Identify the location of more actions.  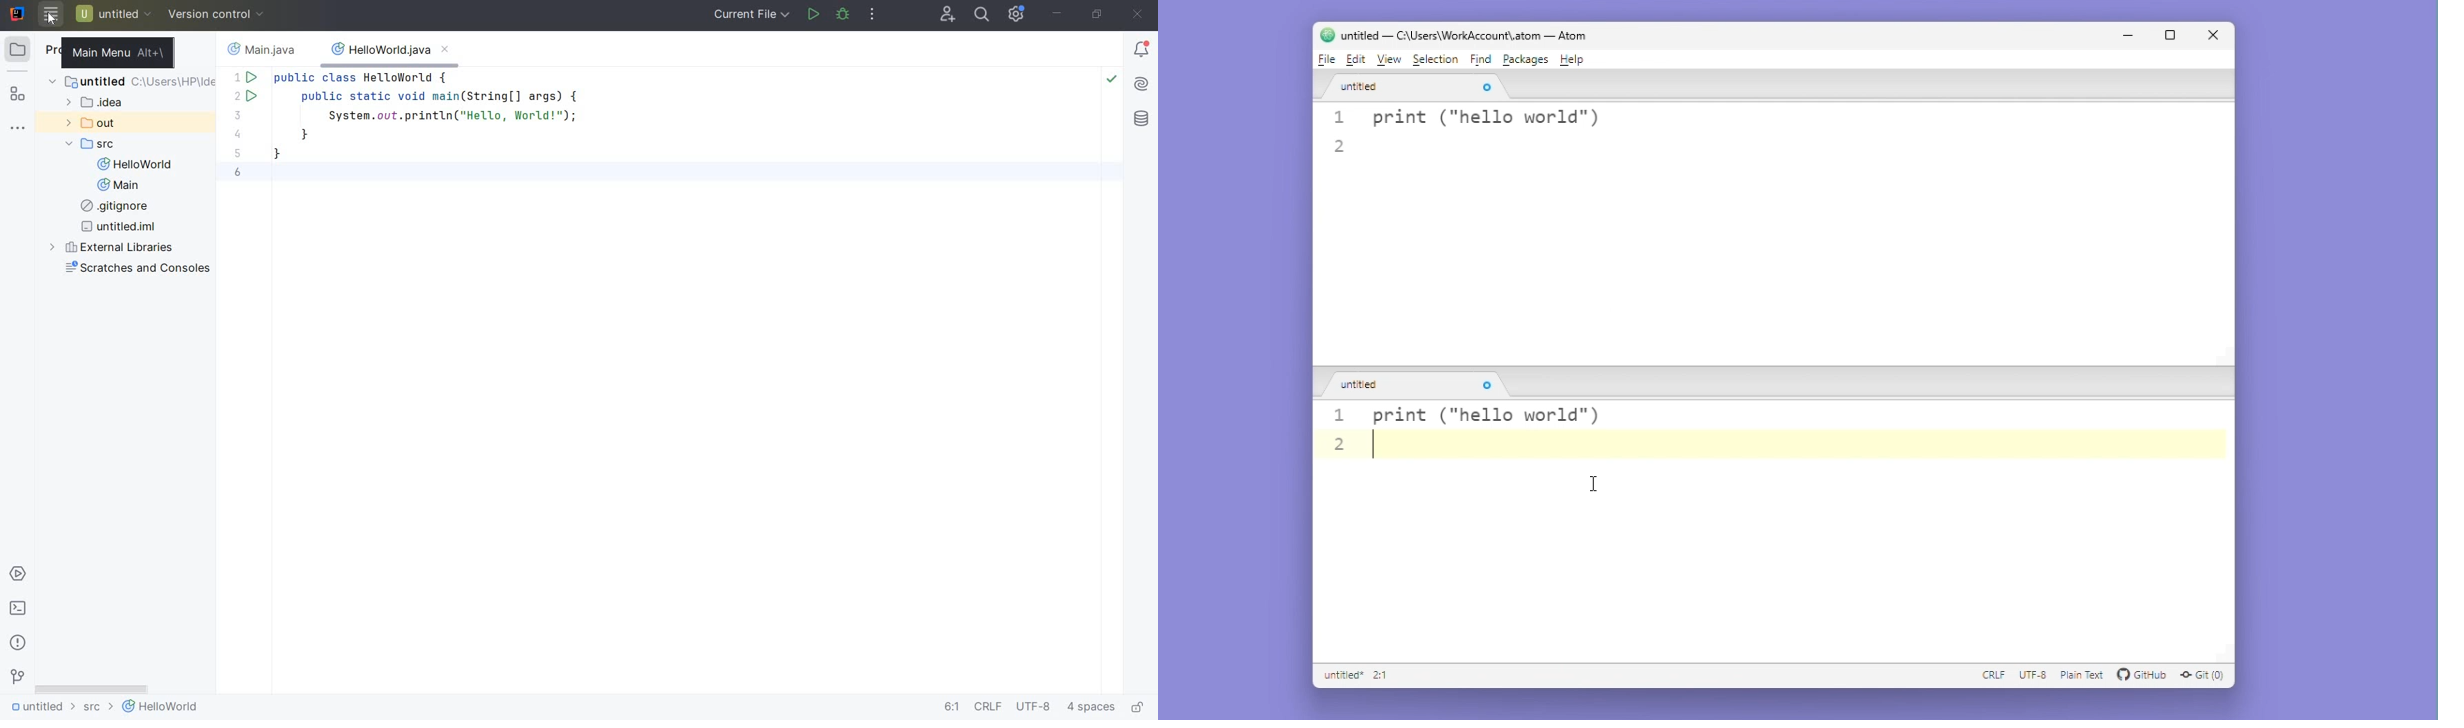
(874, 13).